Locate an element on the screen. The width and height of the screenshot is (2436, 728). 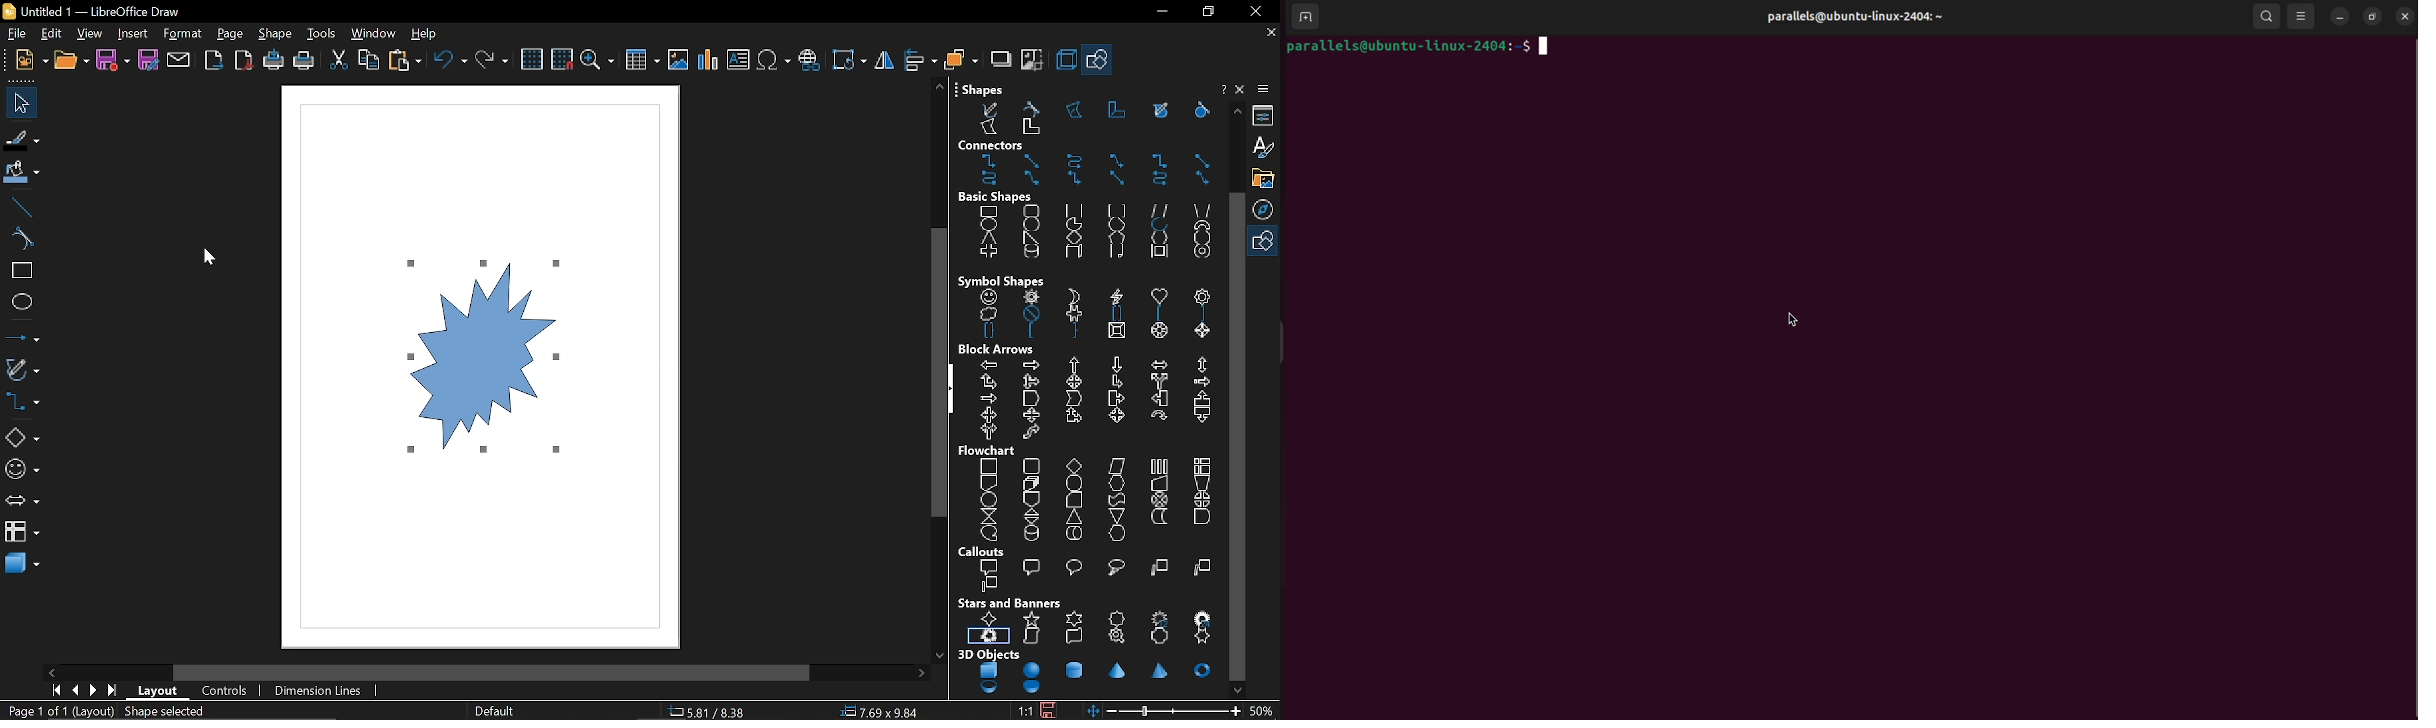
Vertical scroll bar is located at coordinates (935, 370).